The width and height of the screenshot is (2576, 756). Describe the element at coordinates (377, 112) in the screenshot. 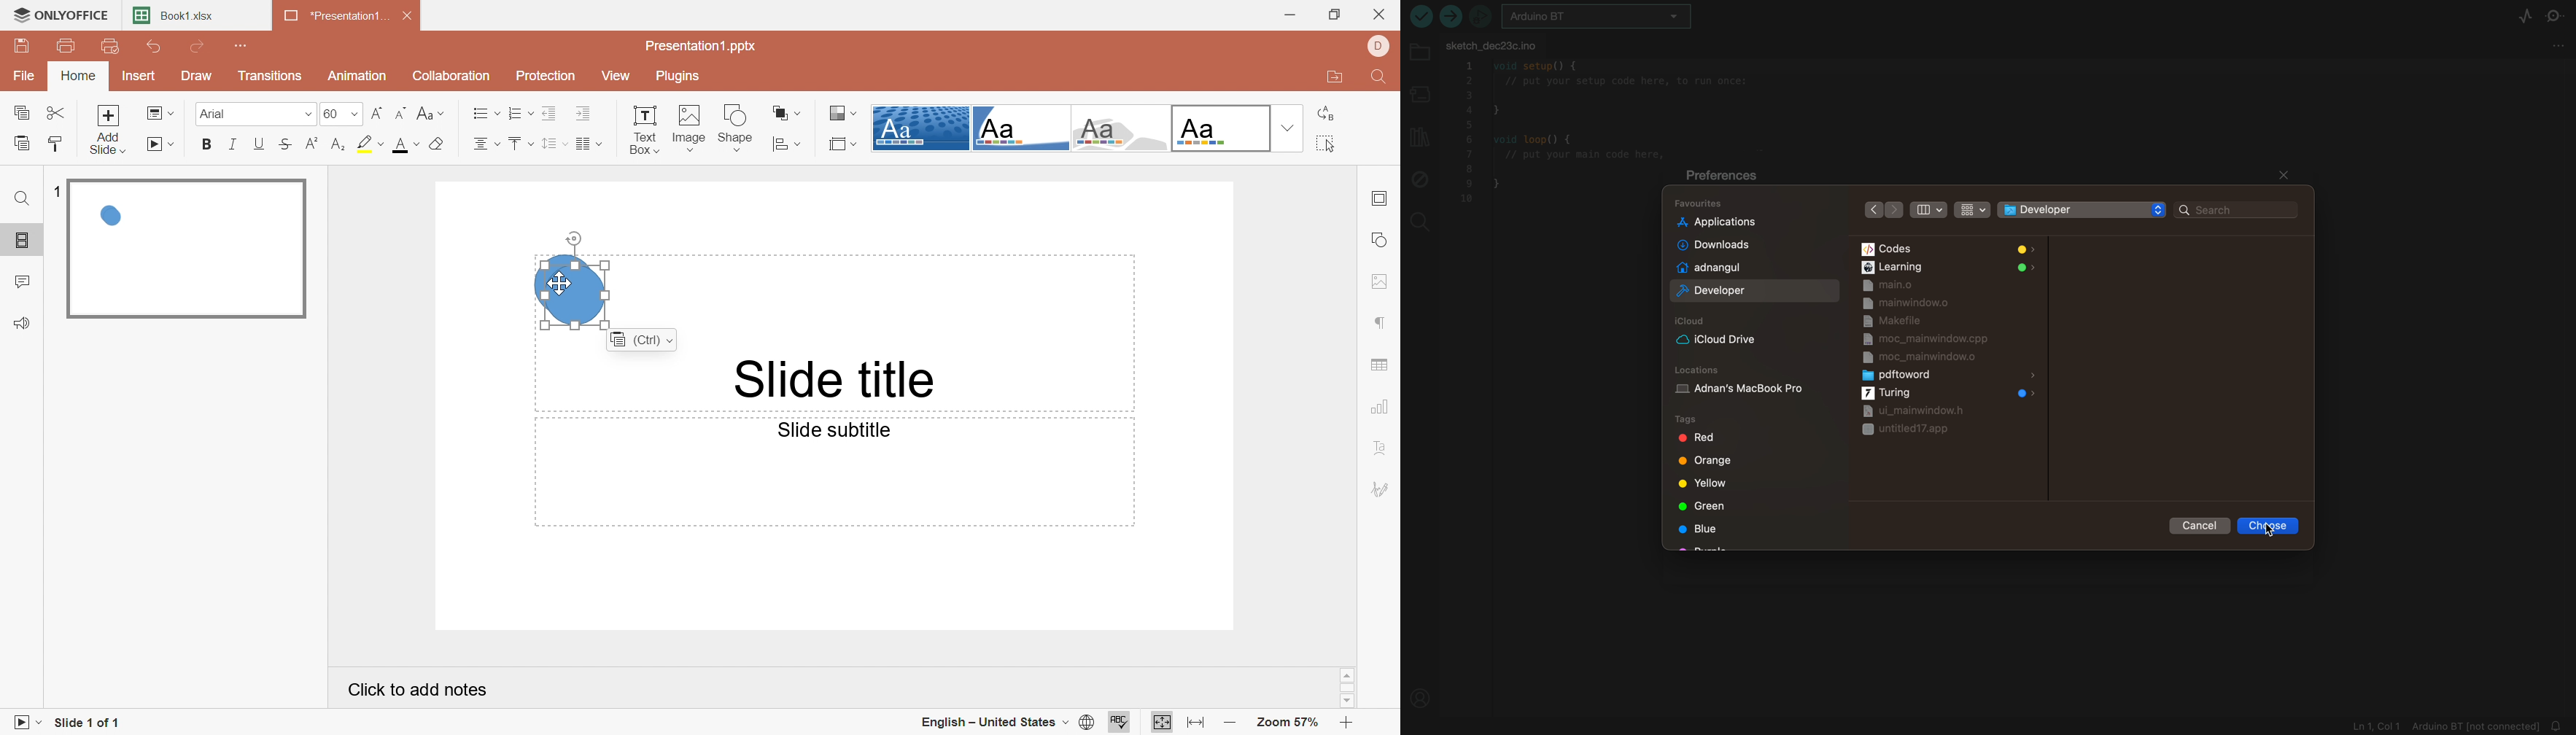

I see `Increment font size` at that location.